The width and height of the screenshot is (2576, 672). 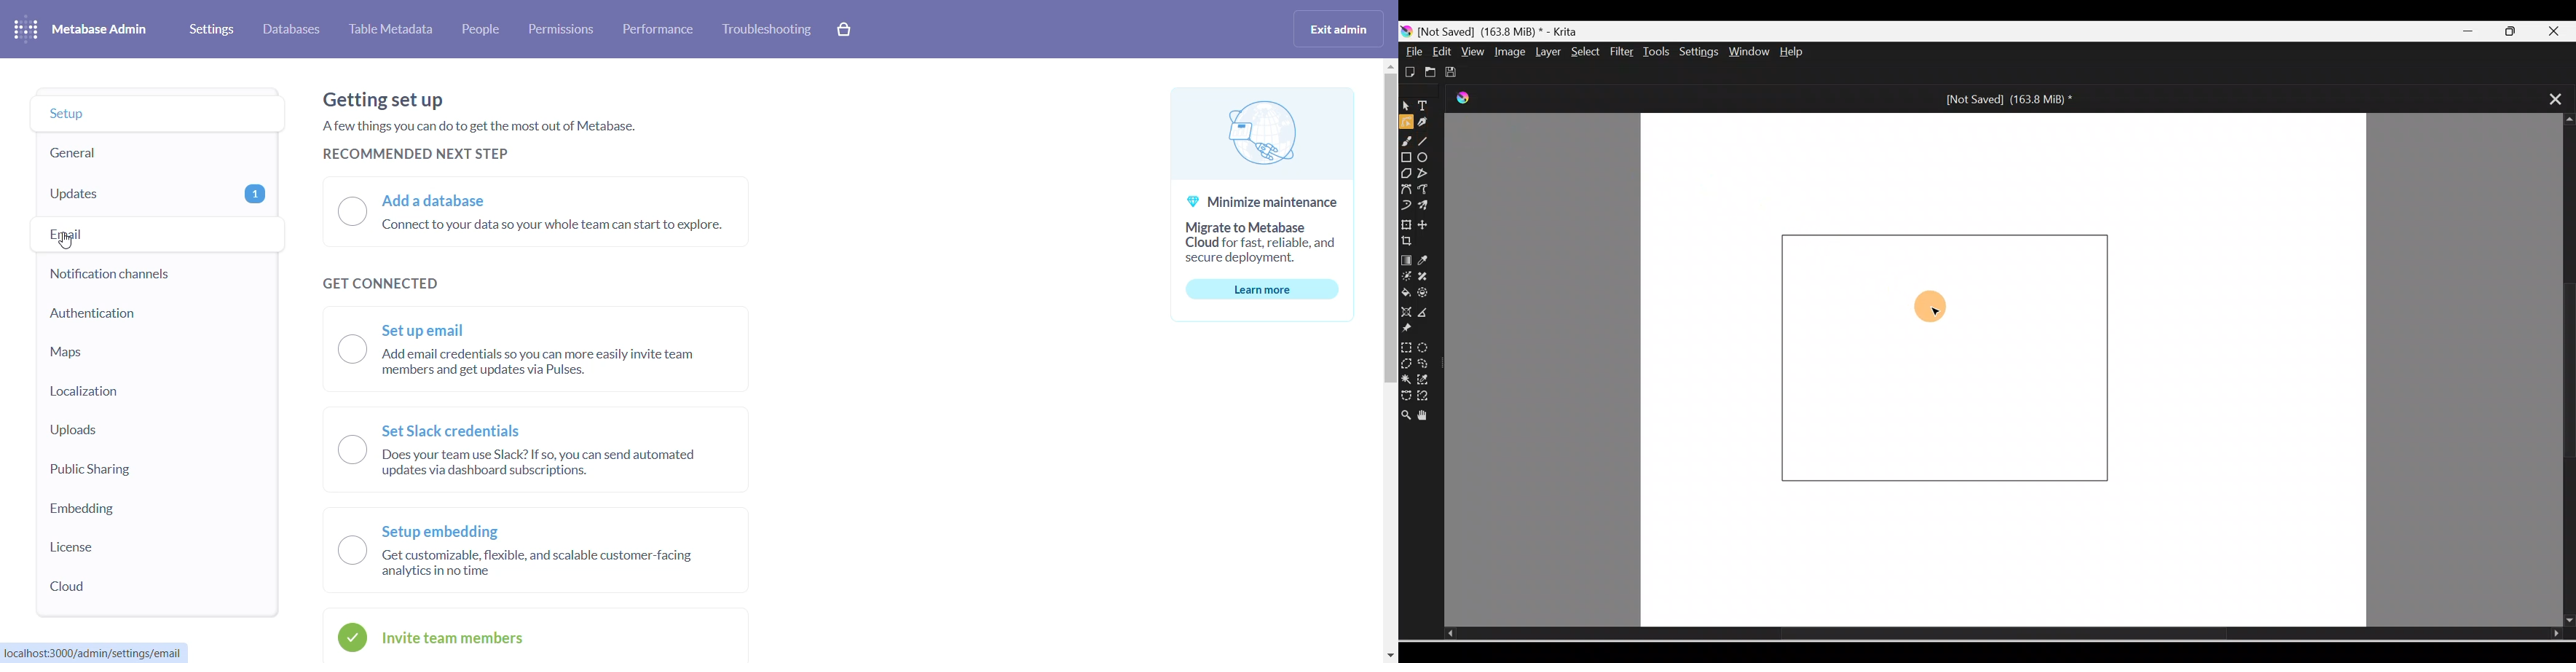 What do you see at coordinates (1406, 173) in the screenshot?
I see `Polygon` at bounding box center [1406, 173].